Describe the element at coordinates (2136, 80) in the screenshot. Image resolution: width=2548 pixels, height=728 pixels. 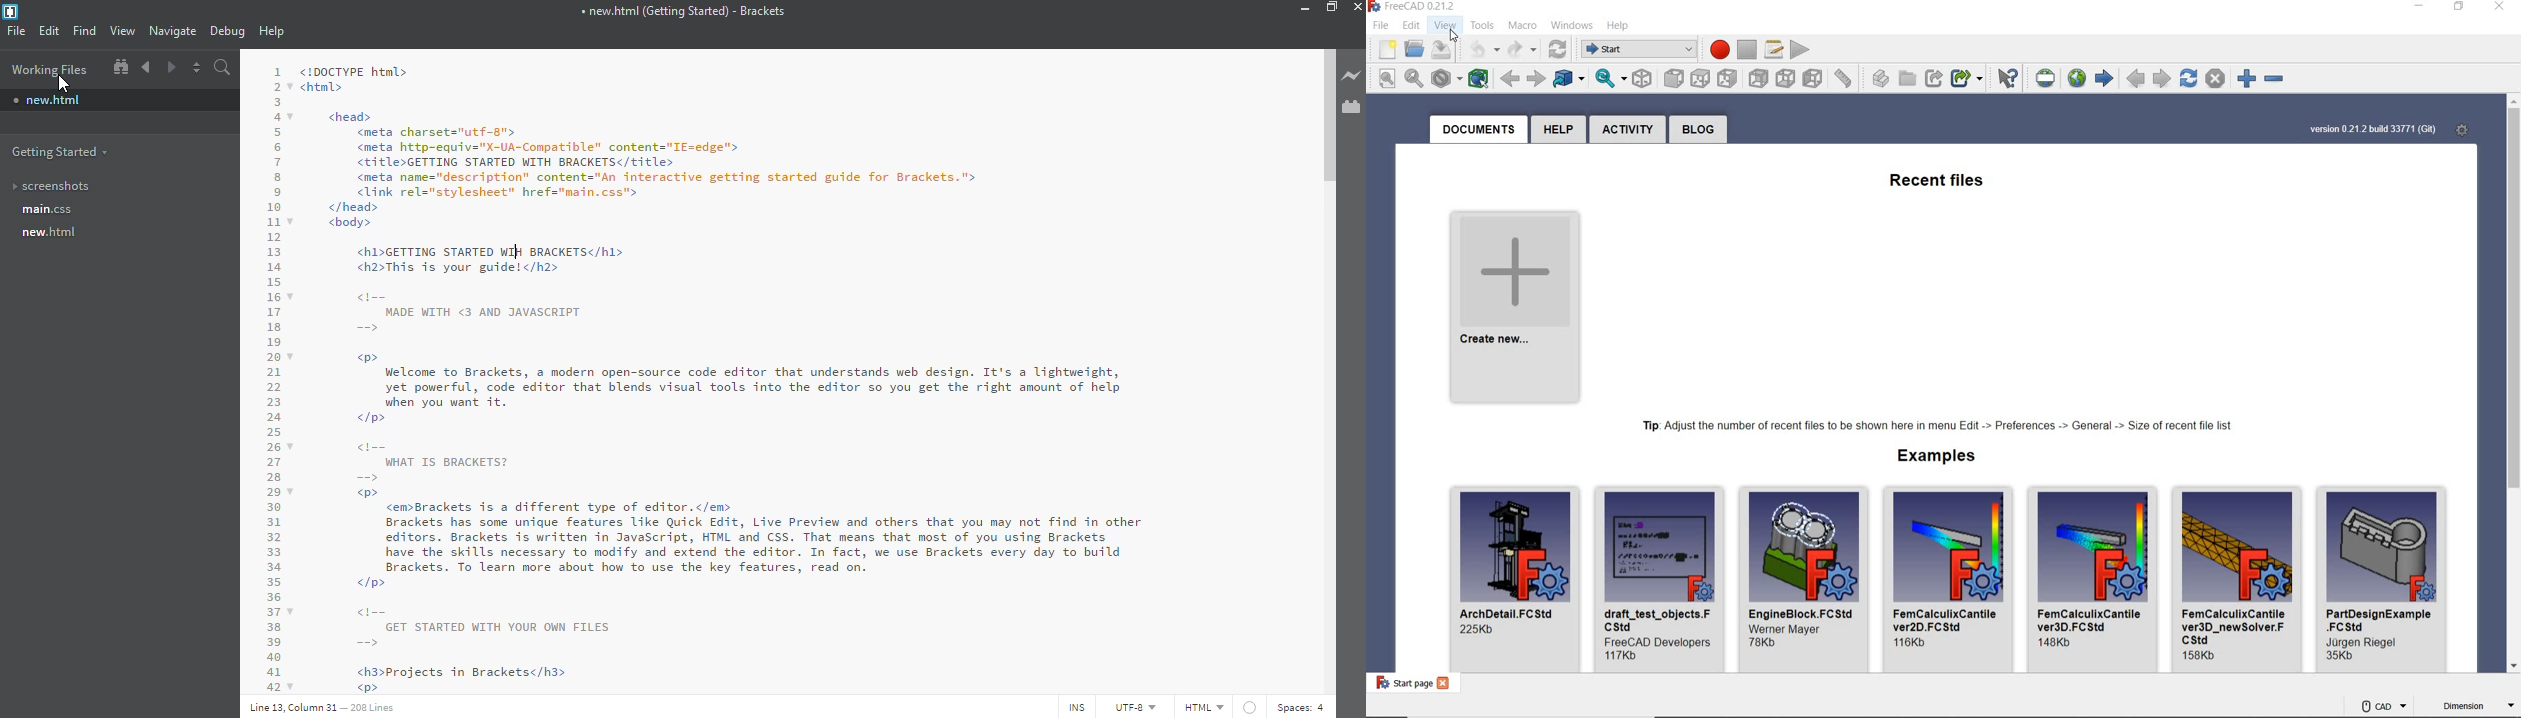
I see `previous page` at that location.